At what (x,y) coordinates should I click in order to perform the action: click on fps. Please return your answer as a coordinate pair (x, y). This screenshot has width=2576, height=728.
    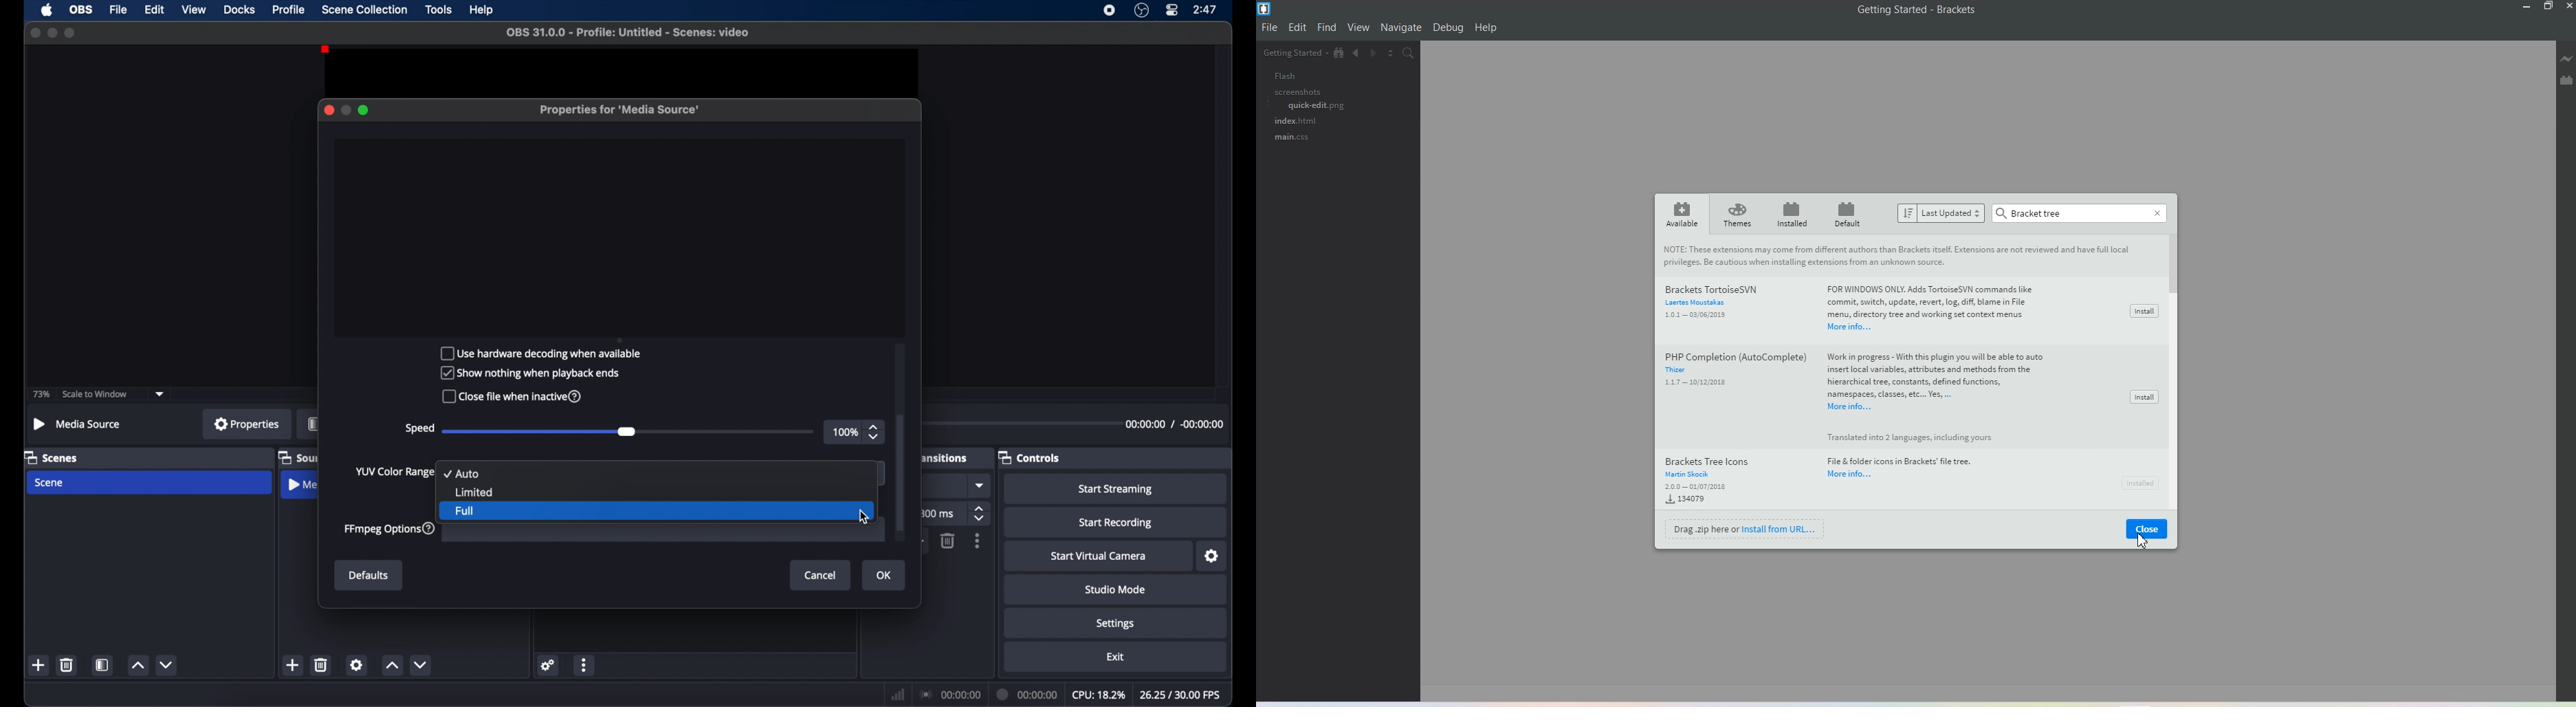
    Looking at the image, I should click on (1181, 694).